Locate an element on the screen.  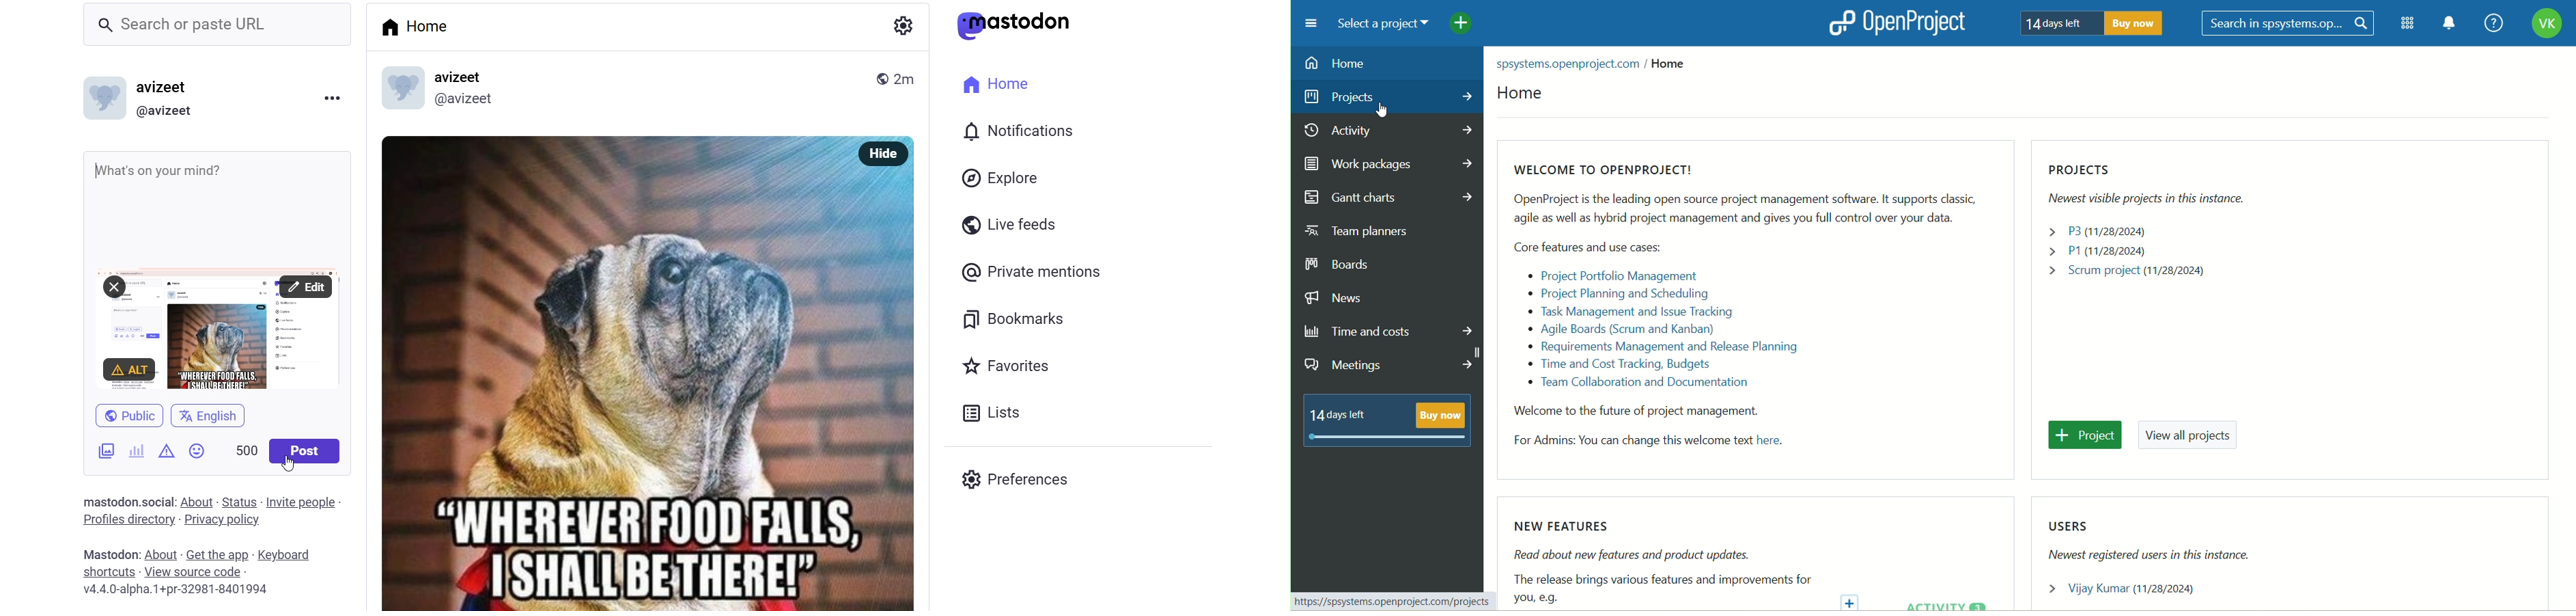
emoji is located at coordinates (200, 448).